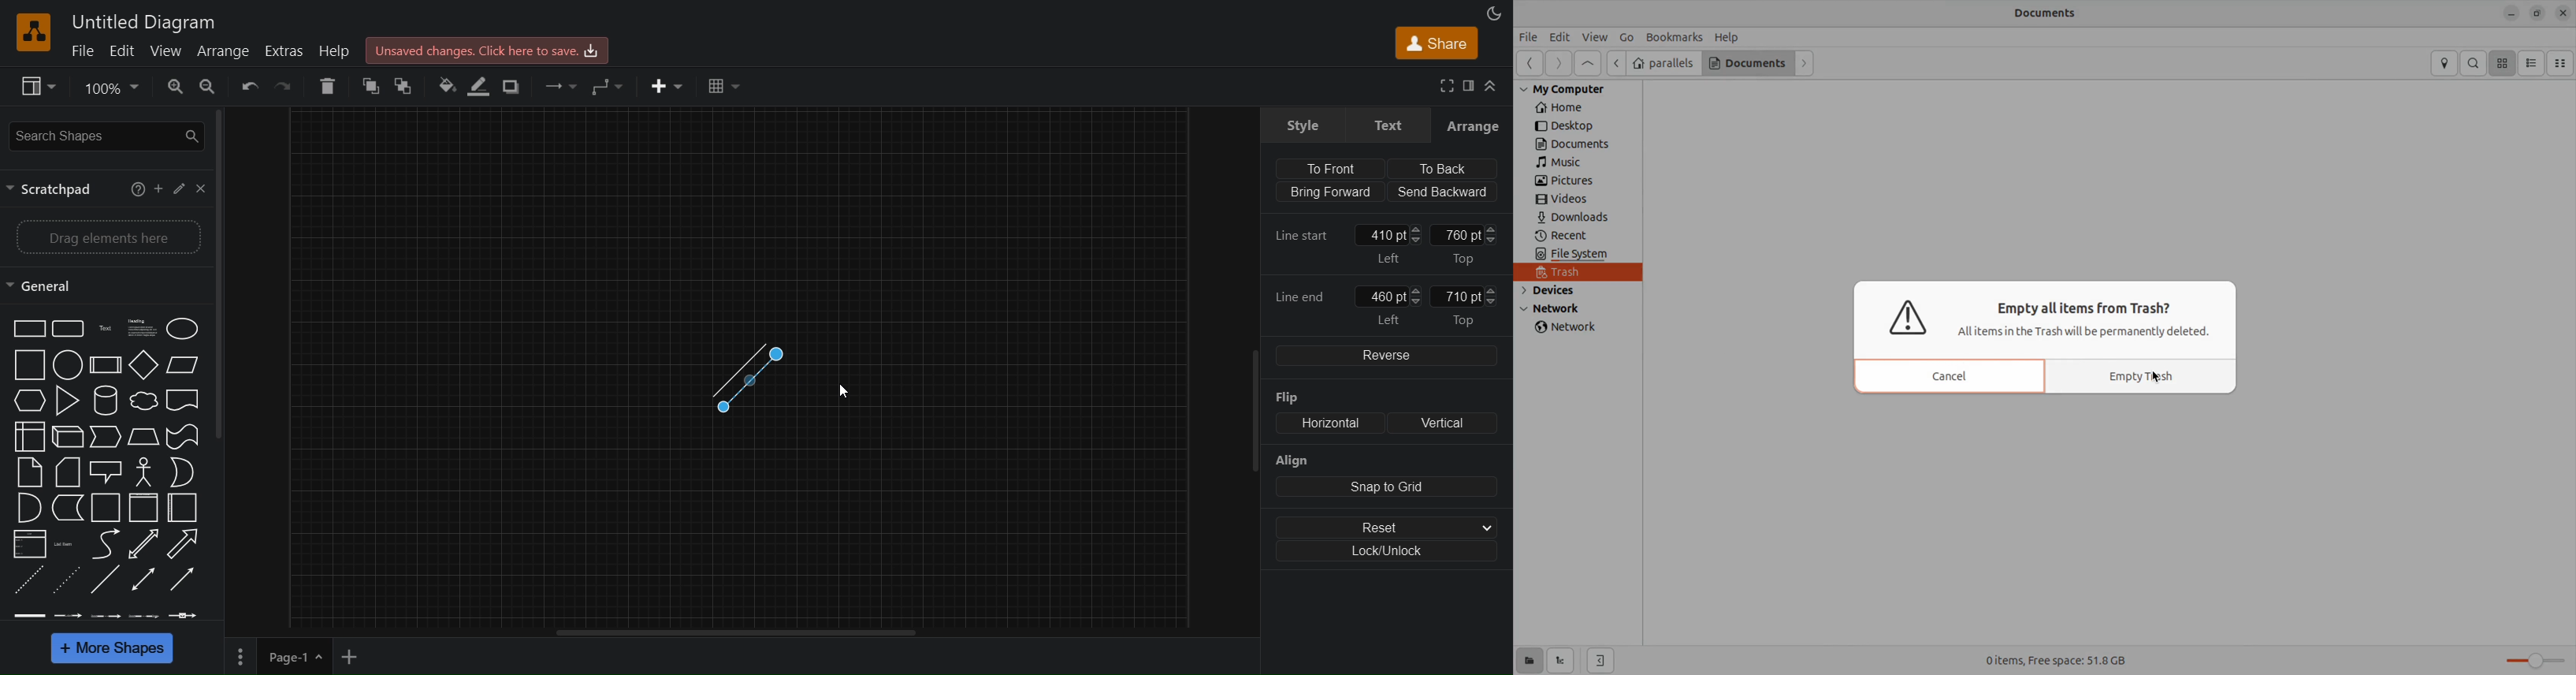 This screenshot has height=700, width=2576. I want to click on 760 pt top, so click(1467, 243).